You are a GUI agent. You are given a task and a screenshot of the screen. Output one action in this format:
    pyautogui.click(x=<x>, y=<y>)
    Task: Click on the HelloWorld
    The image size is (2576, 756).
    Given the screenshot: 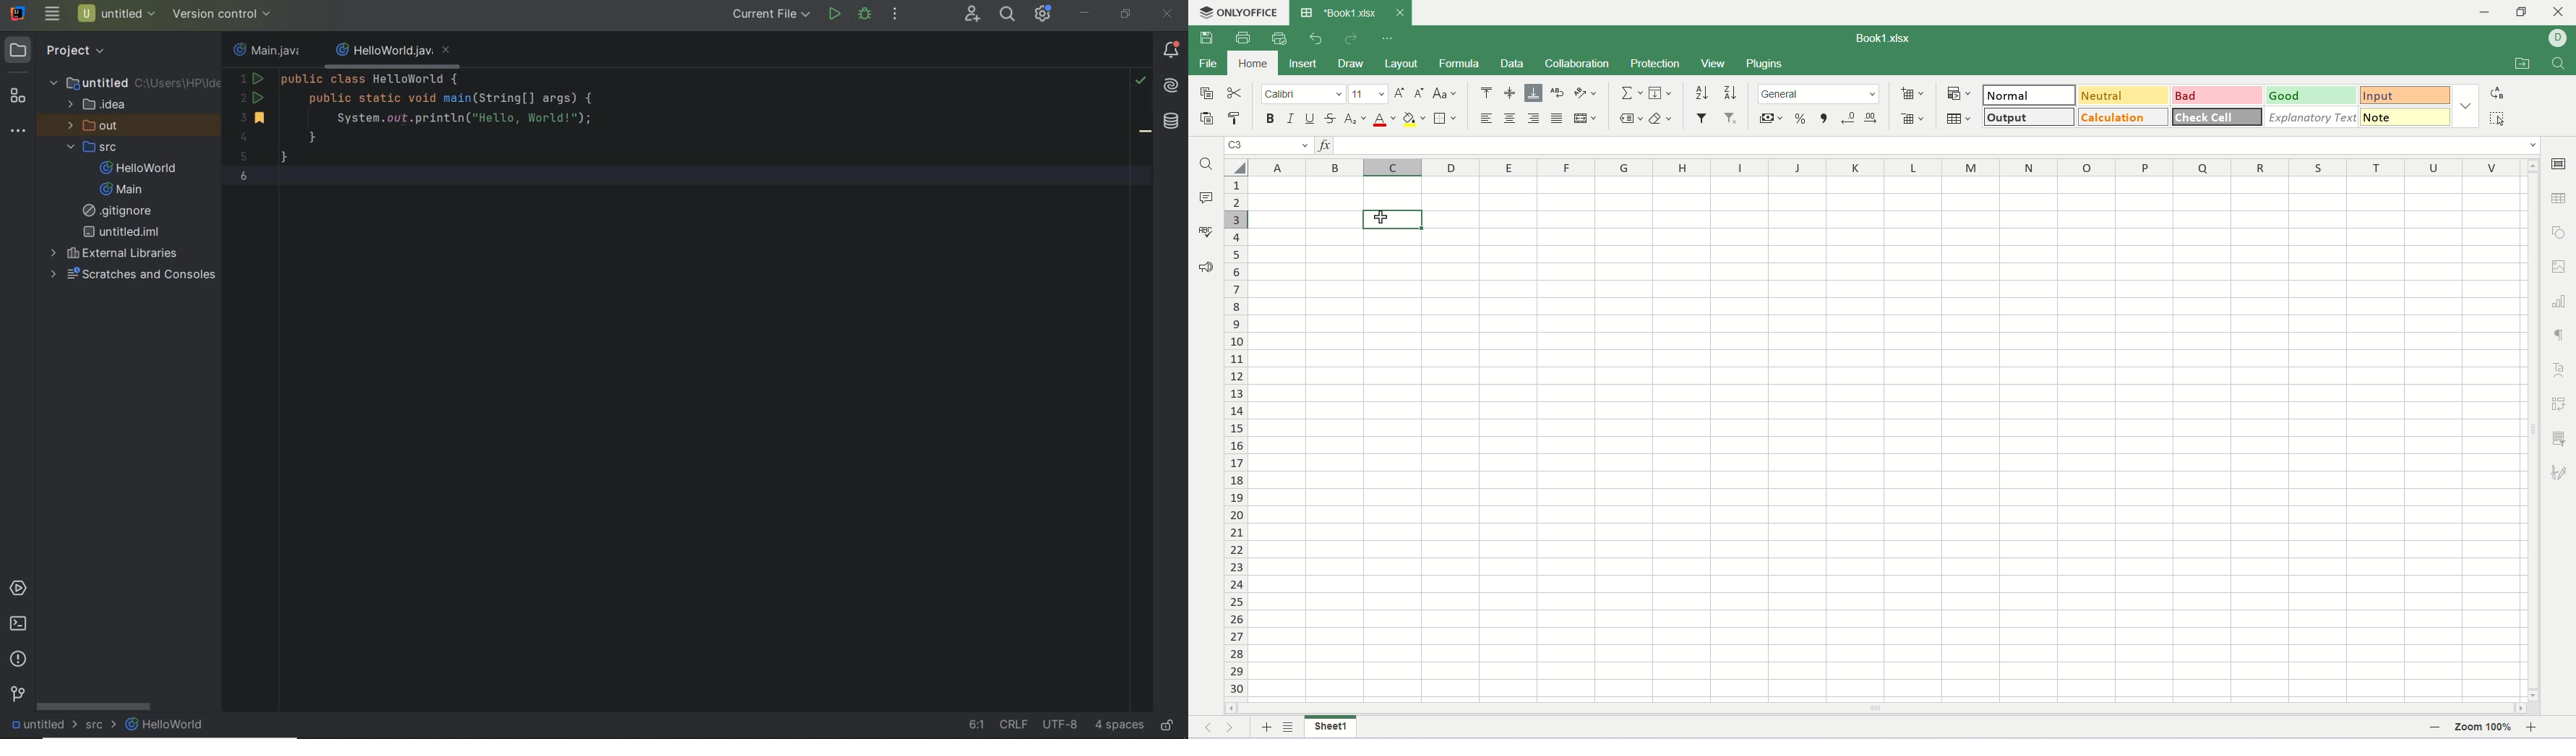 What is the action you would take?
    pyautogui.click(x=139, y=168)
    